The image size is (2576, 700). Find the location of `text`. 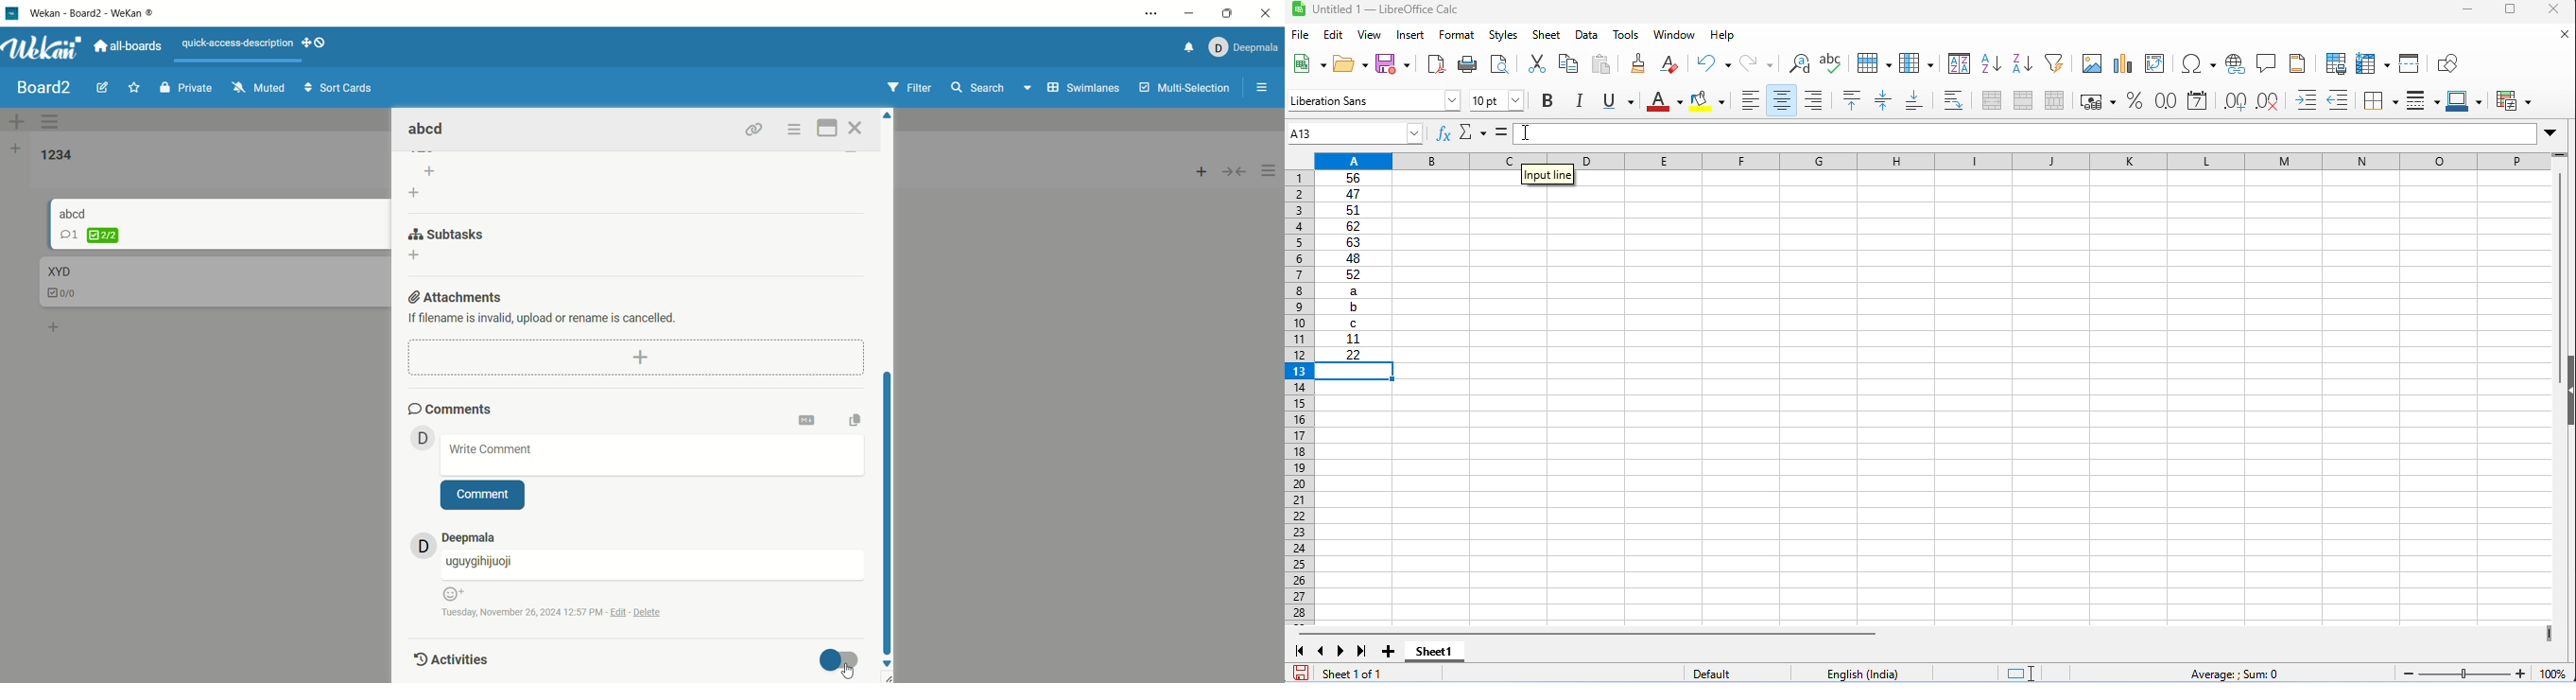

text is located at coordinates (239, 44).